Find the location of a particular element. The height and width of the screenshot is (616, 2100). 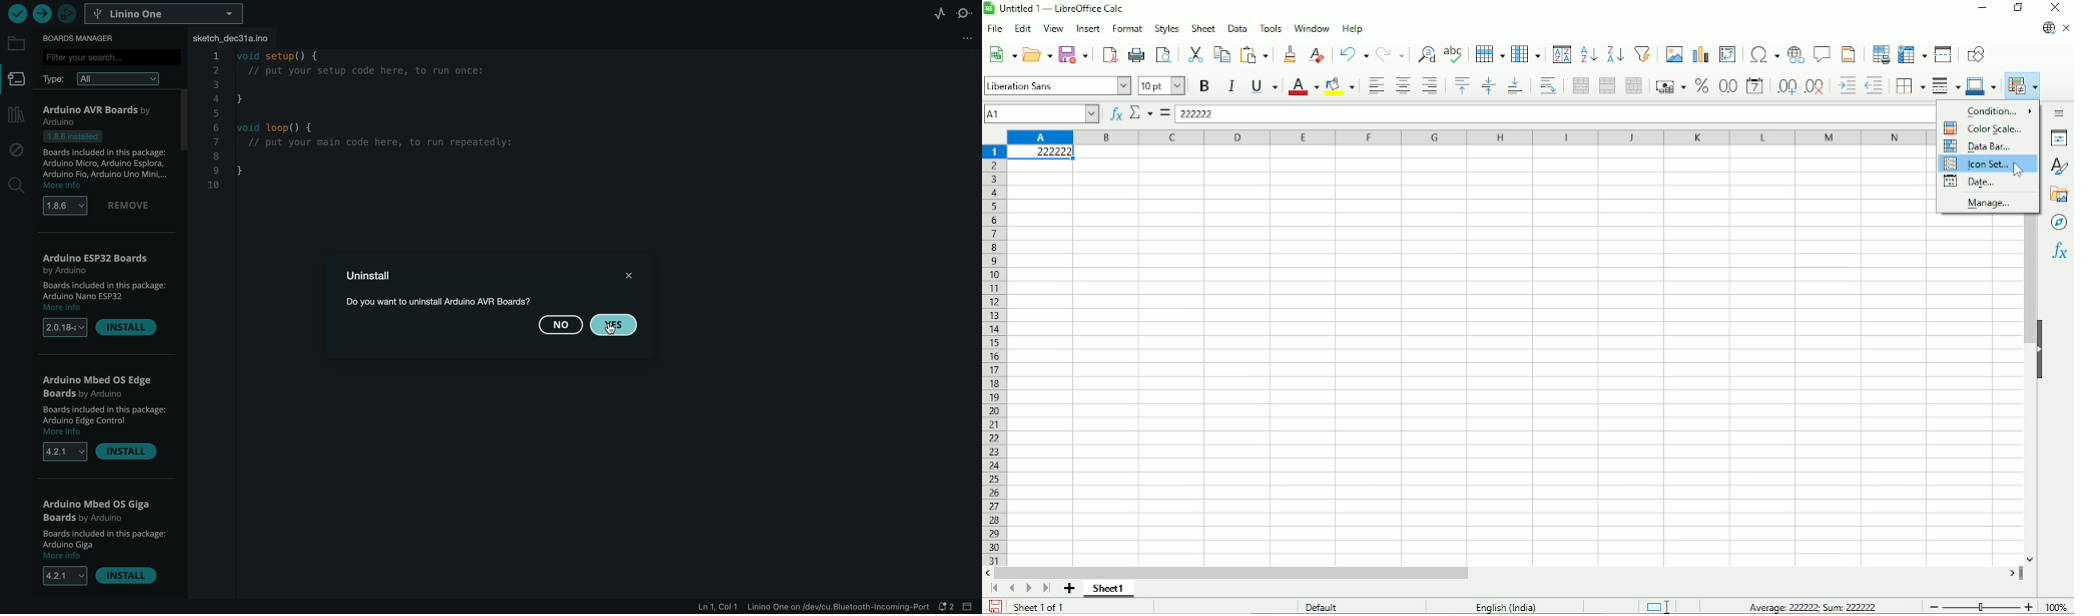

Tools is located at coordinates (1269, 27).